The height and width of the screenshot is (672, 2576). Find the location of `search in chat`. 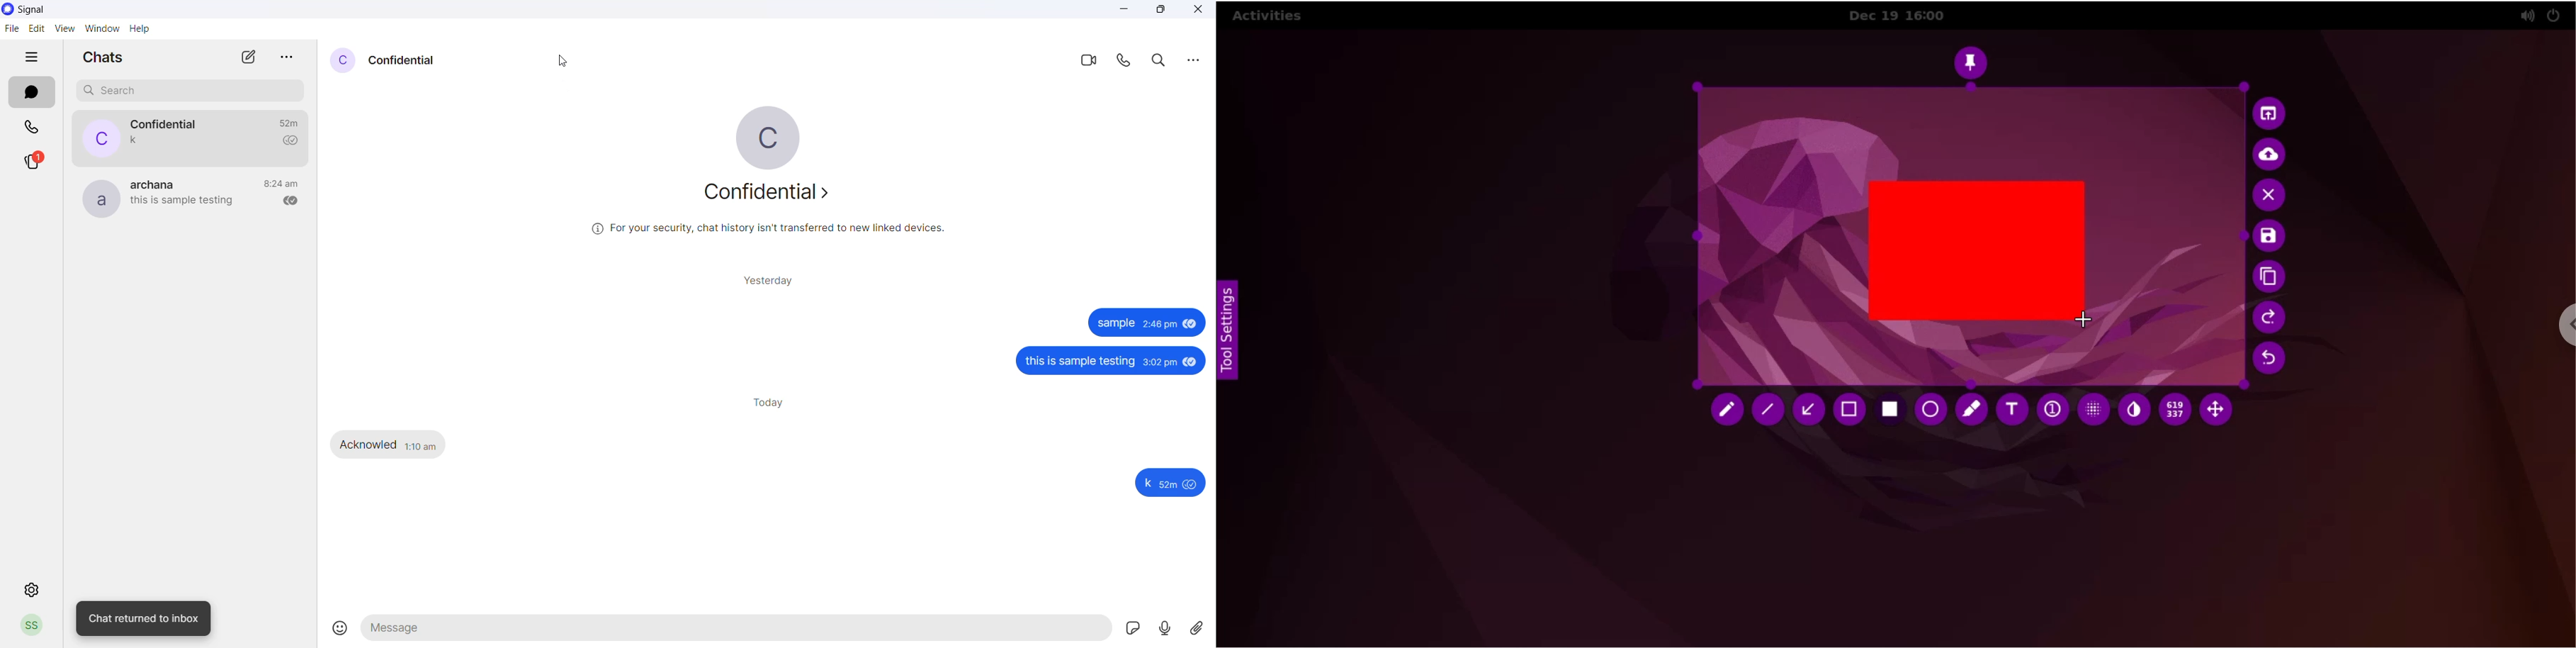

search in chat is located at coordinates (1163, 61).